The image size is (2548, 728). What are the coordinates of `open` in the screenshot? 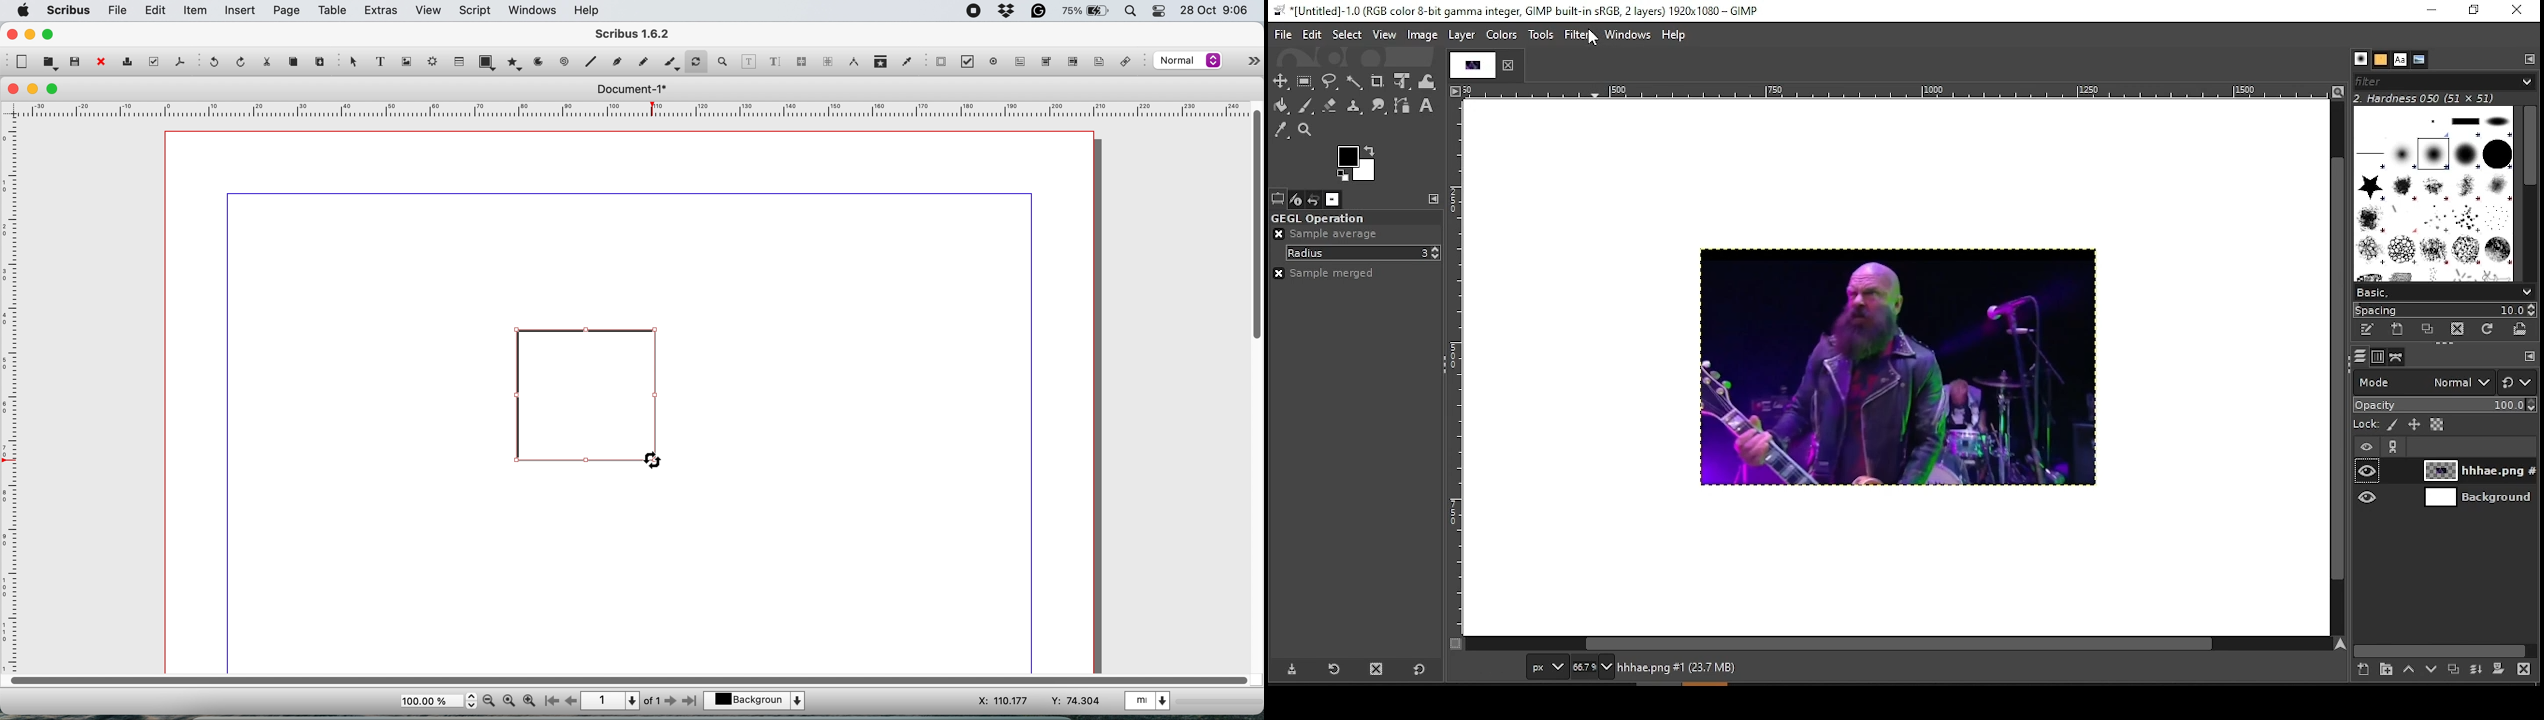 It's located at (49, 64).